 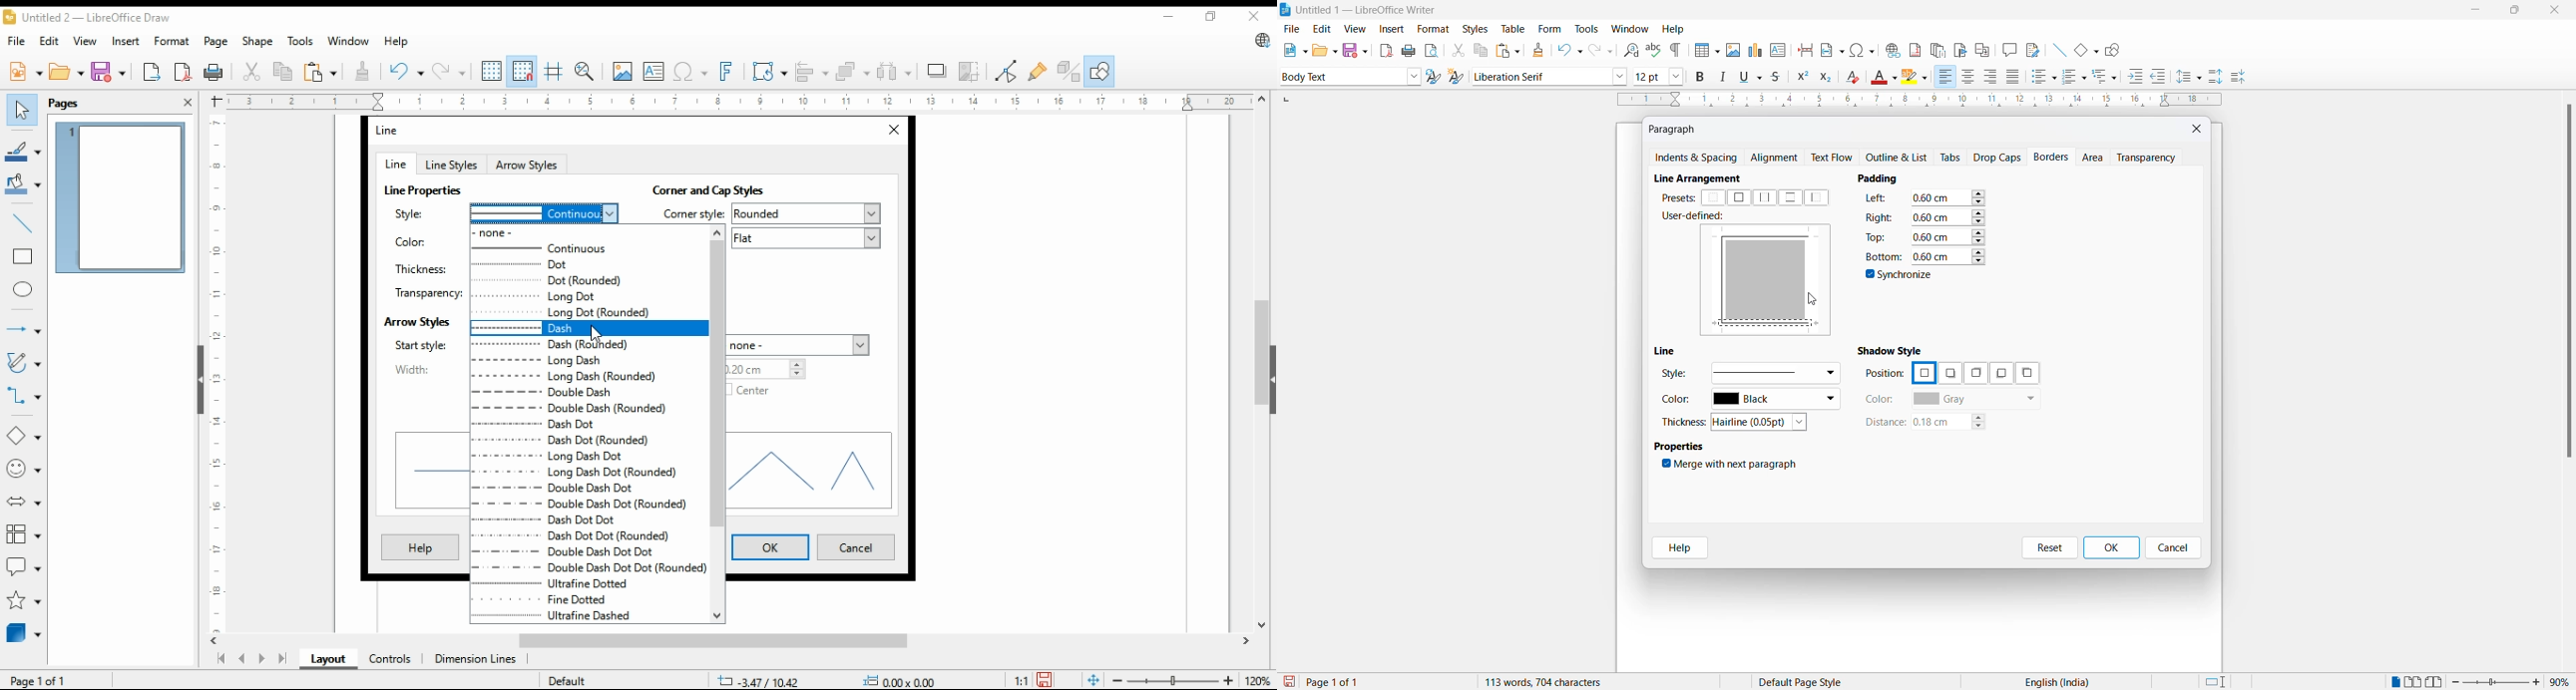 What do you see at coordinates (653, 71) in the screenshot?
I see `insert text box` at bounding box center [653, 71].